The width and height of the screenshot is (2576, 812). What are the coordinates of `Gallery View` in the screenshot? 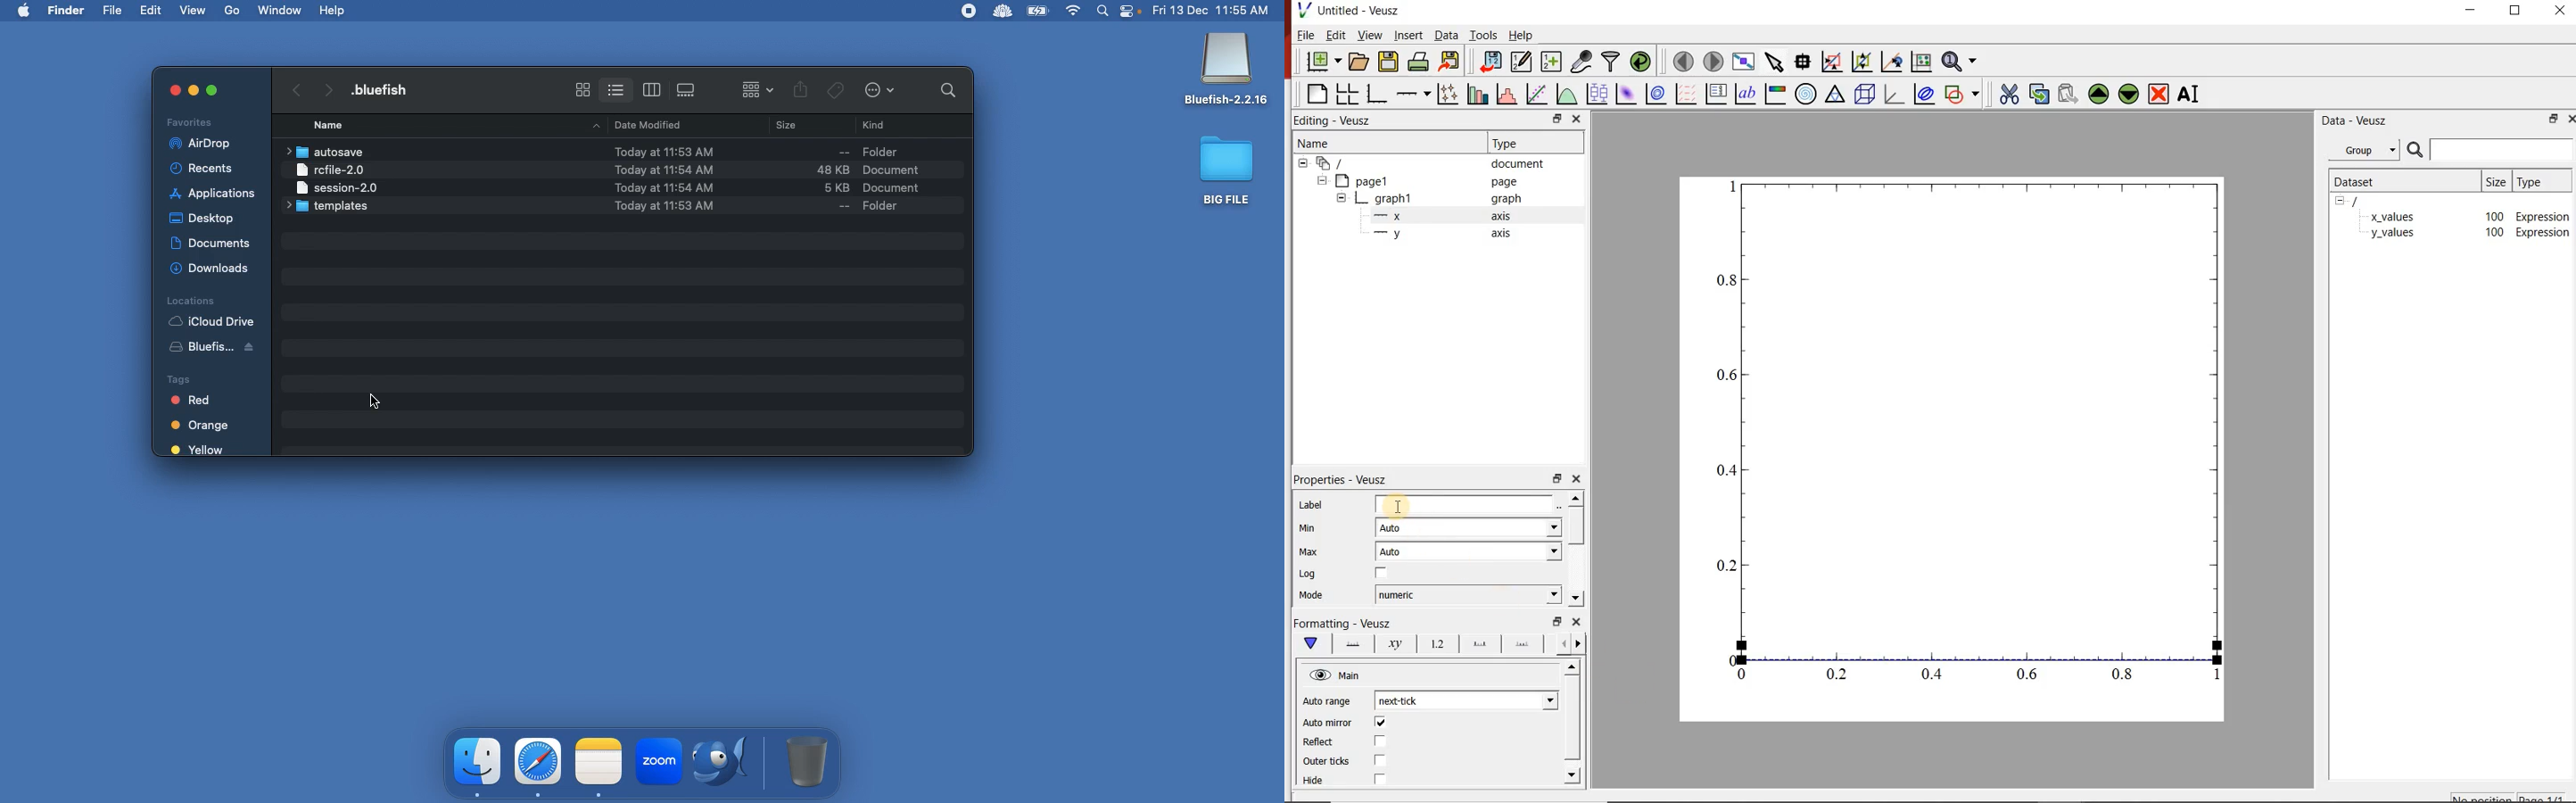 It's located at (688, 87).